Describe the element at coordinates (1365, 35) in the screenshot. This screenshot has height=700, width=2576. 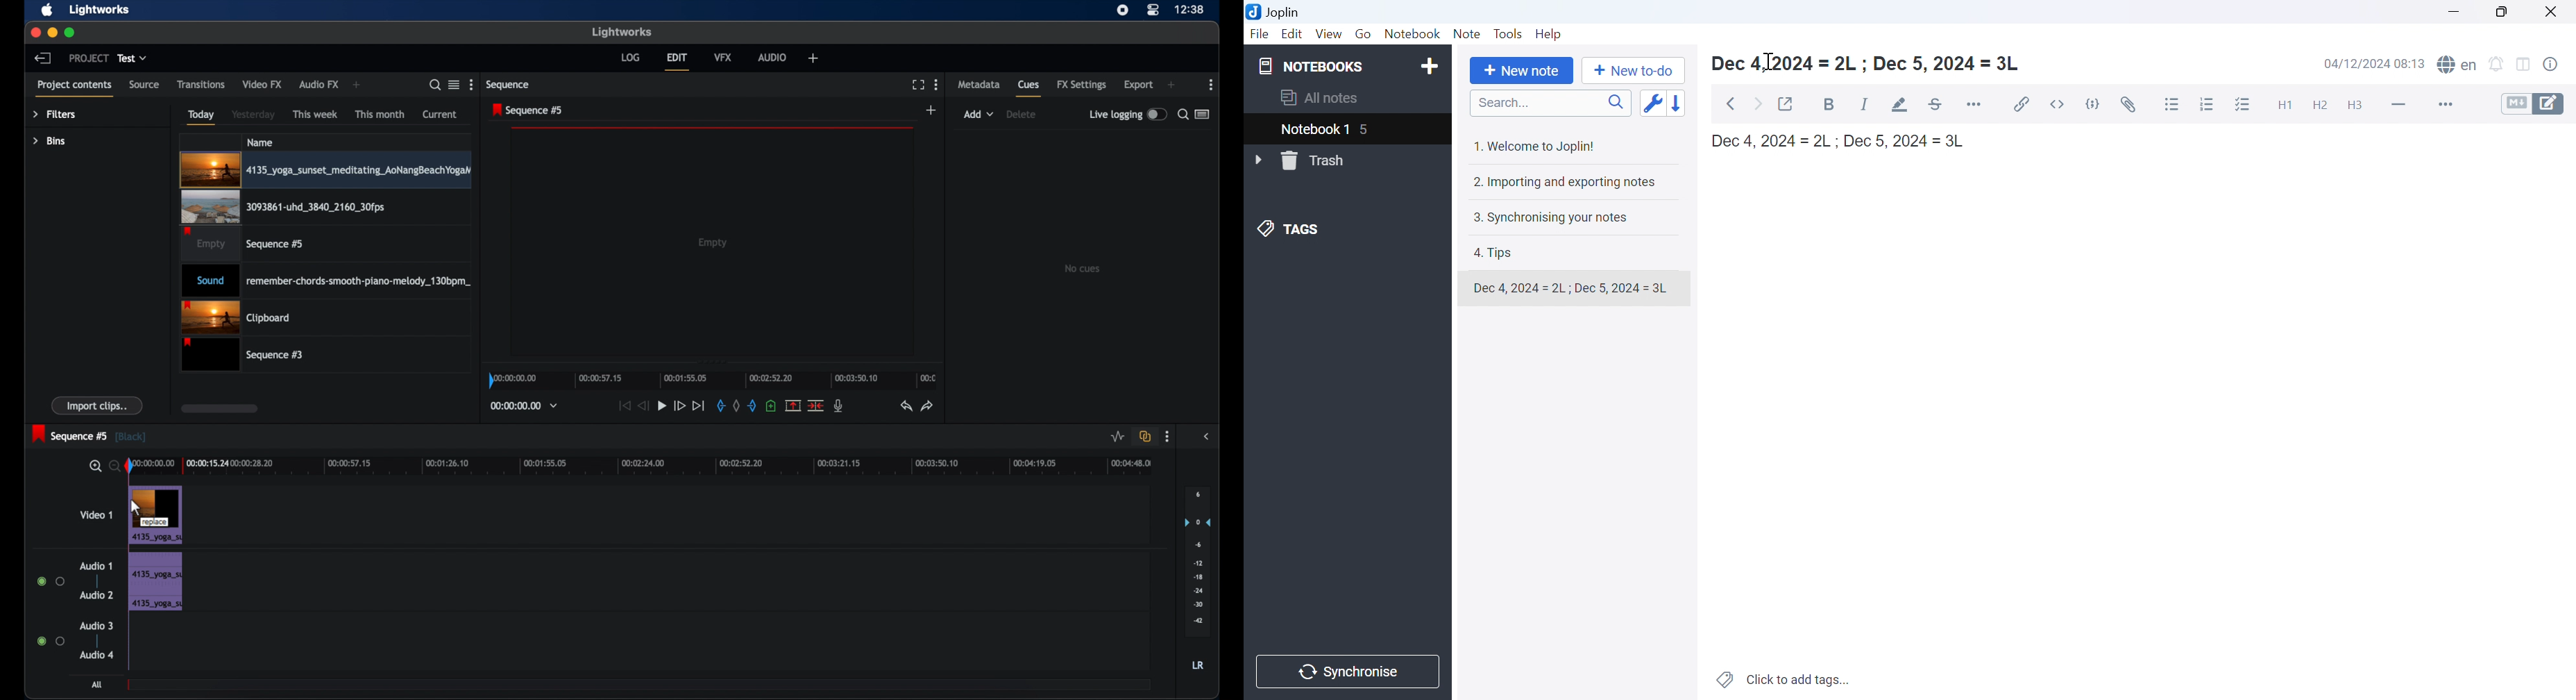
I see `Go` at that location.